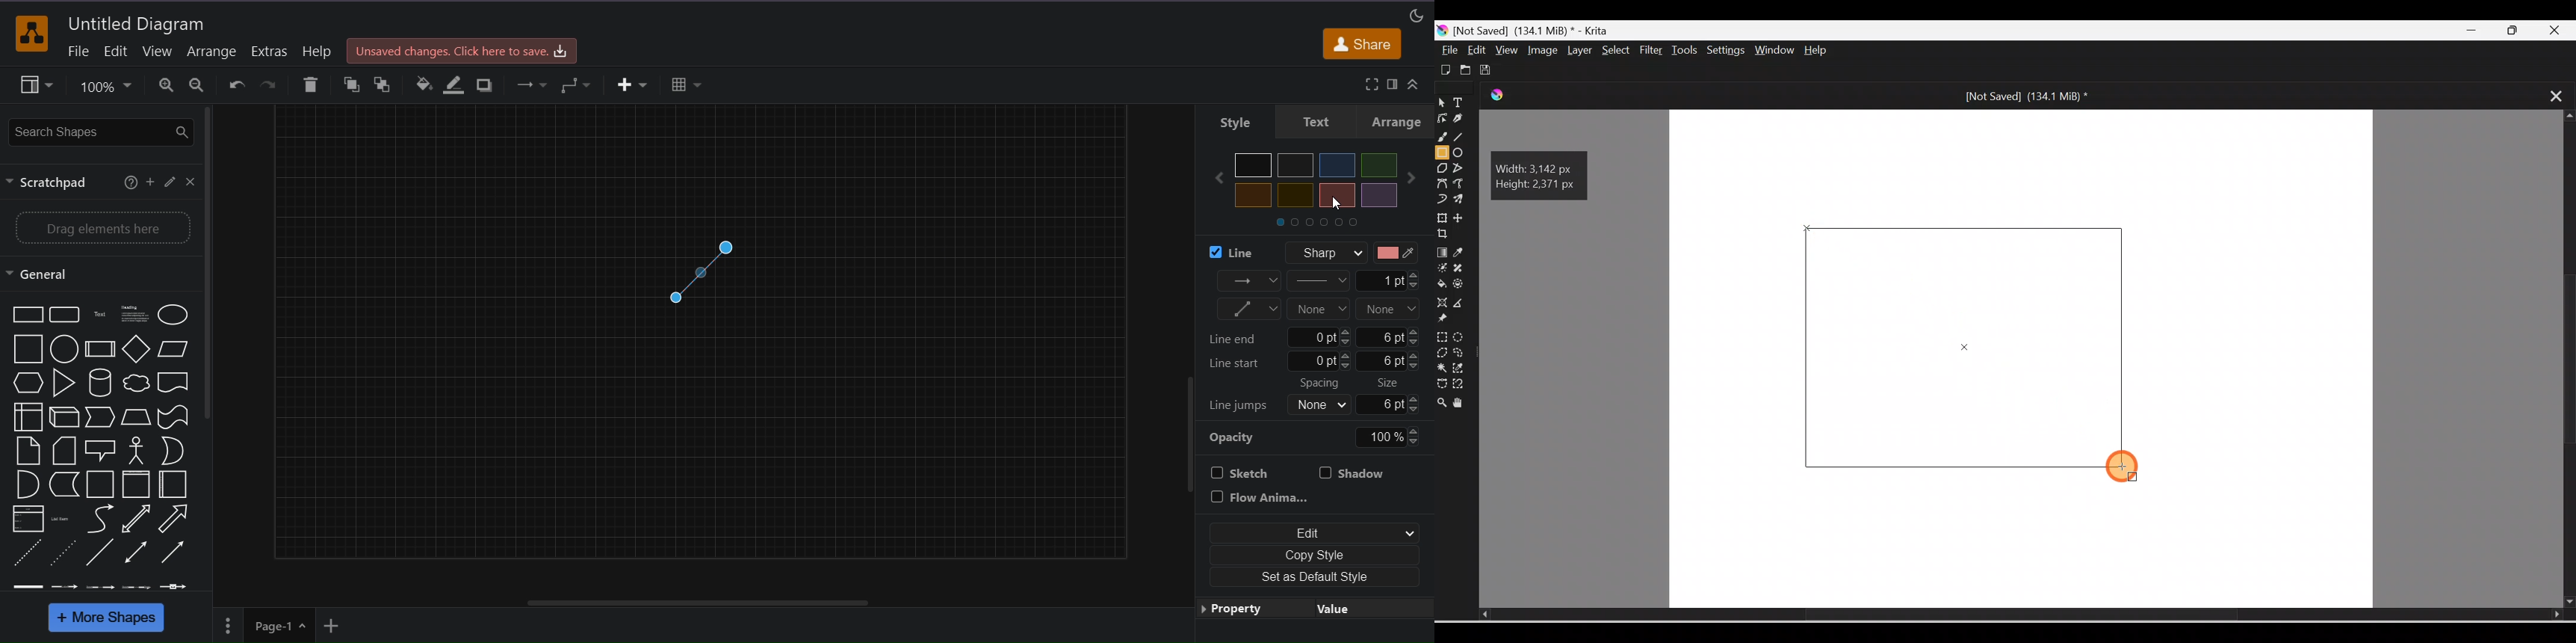  What do you see at coordinates (77, 52) in the screenshot?
I see `file` at bounding box center [77, 52].